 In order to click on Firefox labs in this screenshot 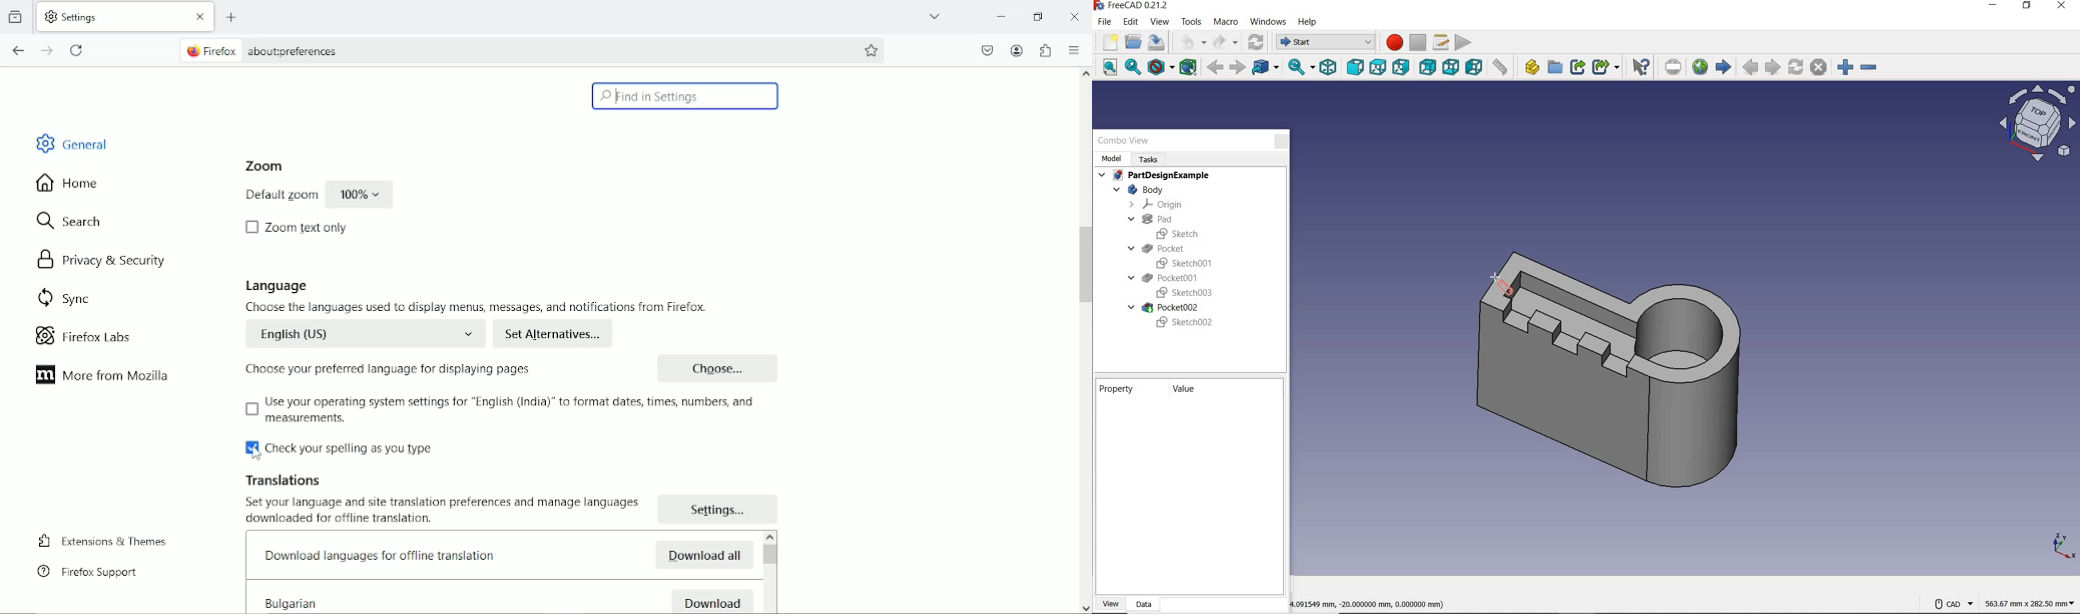, I will do `click(83, 335)`.